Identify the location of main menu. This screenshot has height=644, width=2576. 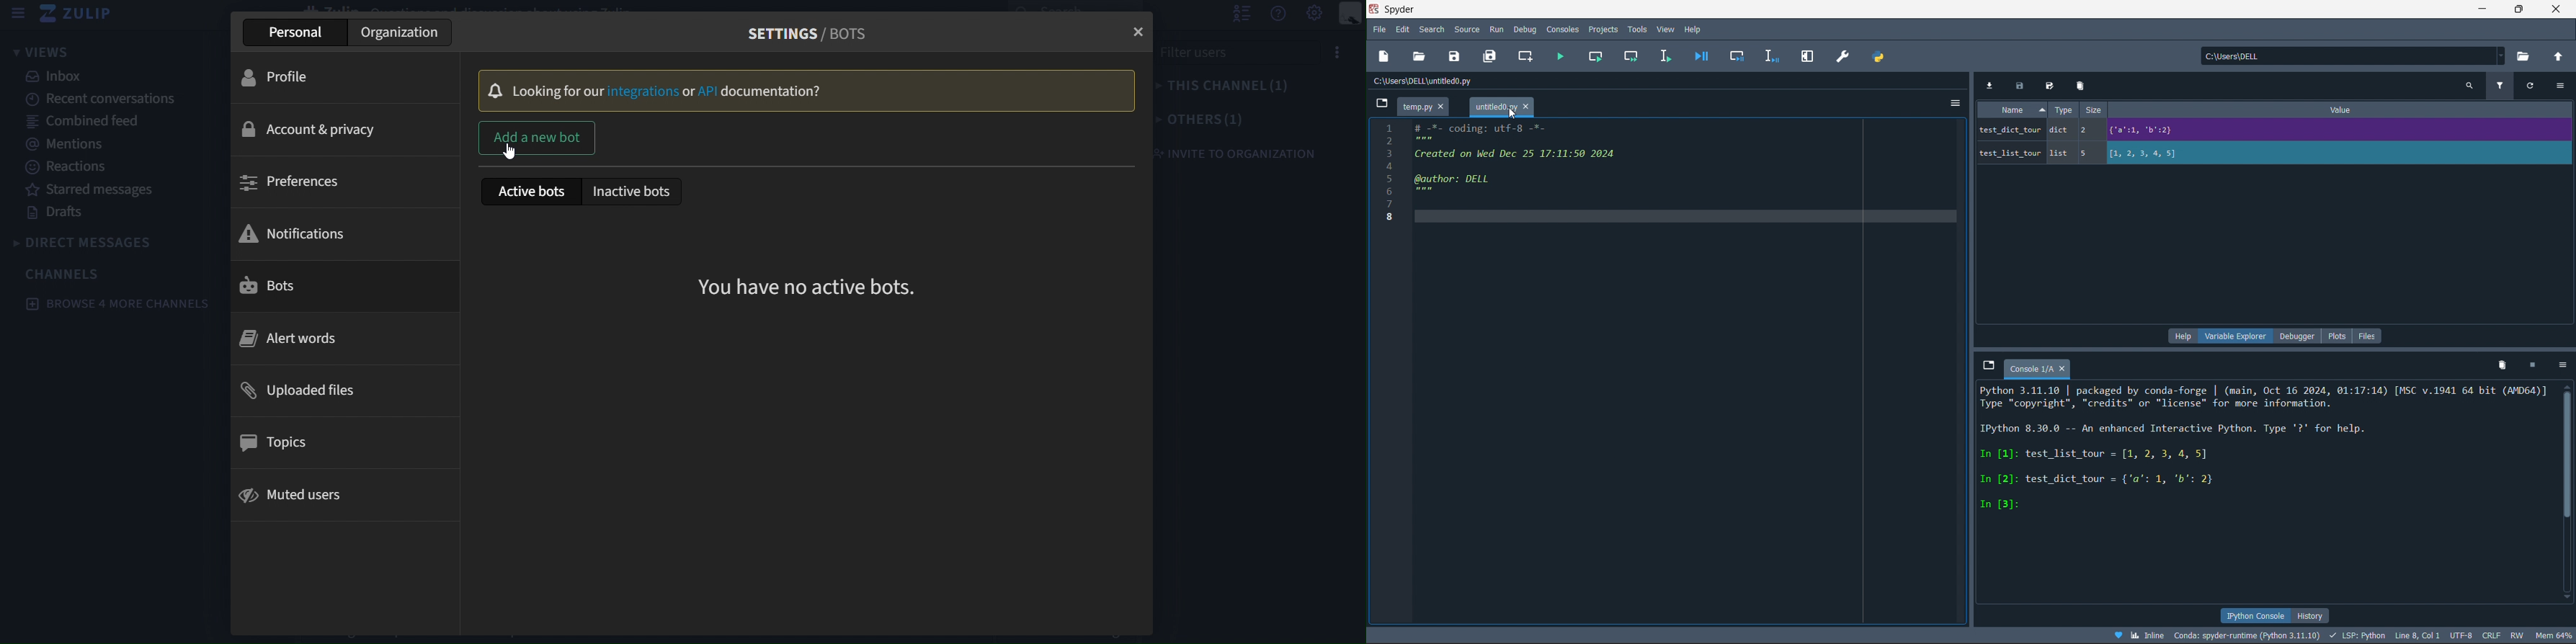
(1350, 14).